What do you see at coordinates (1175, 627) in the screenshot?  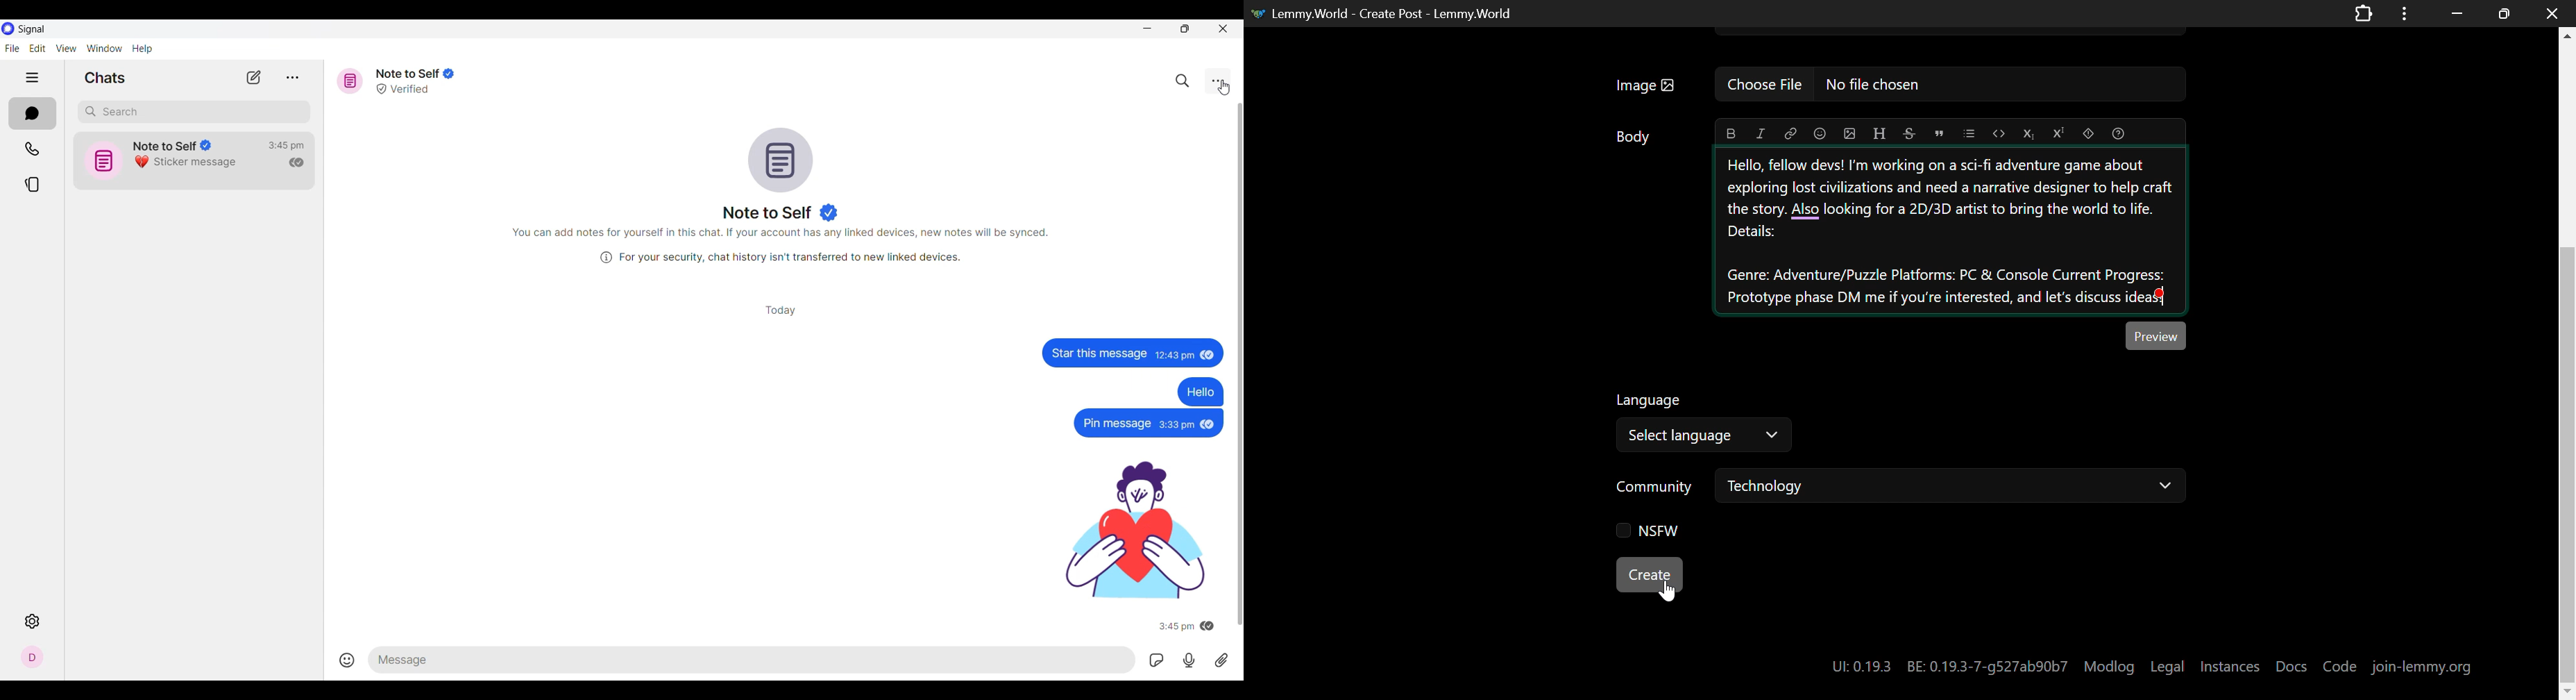 I see `3:45 pm` at bounding box center [1175, 627].